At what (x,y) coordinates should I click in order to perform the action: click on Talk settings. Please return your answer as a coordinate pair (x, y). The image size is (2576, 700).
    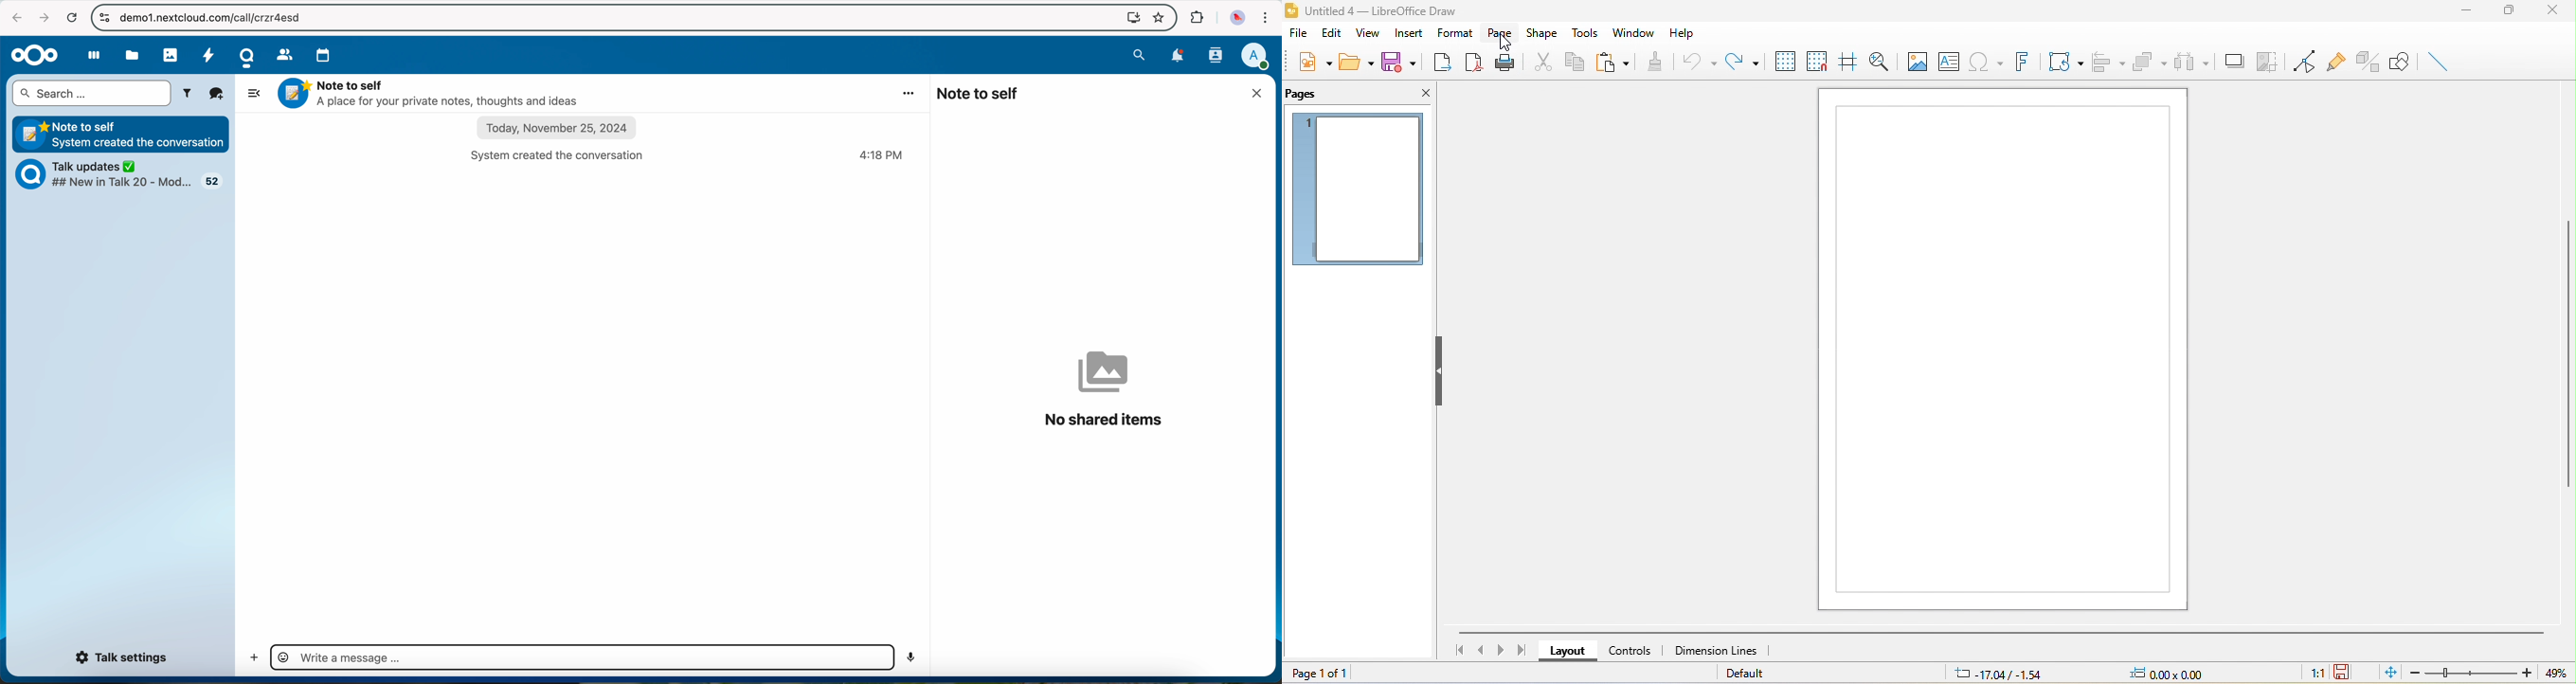
    Looking at the image, I should click on (123, 658).